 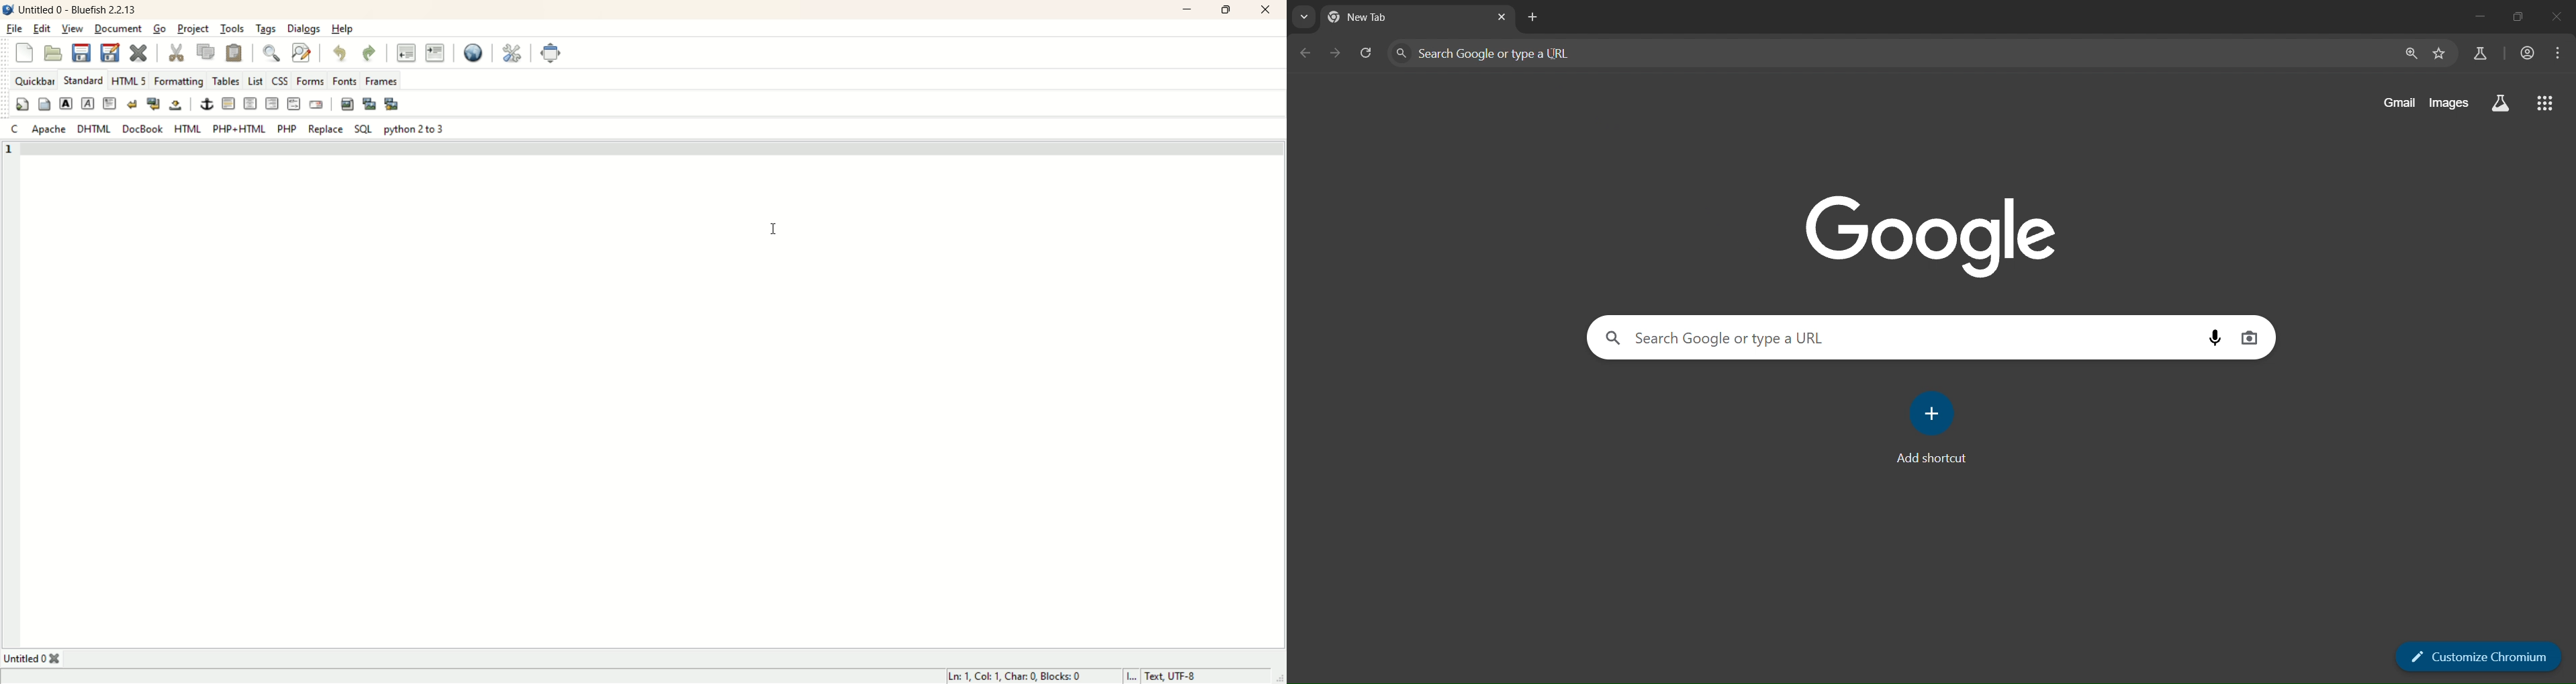 What do you see at coordinates (344, 80) in the screenshot?
I see `fonts` at bounding box center [344, 80].